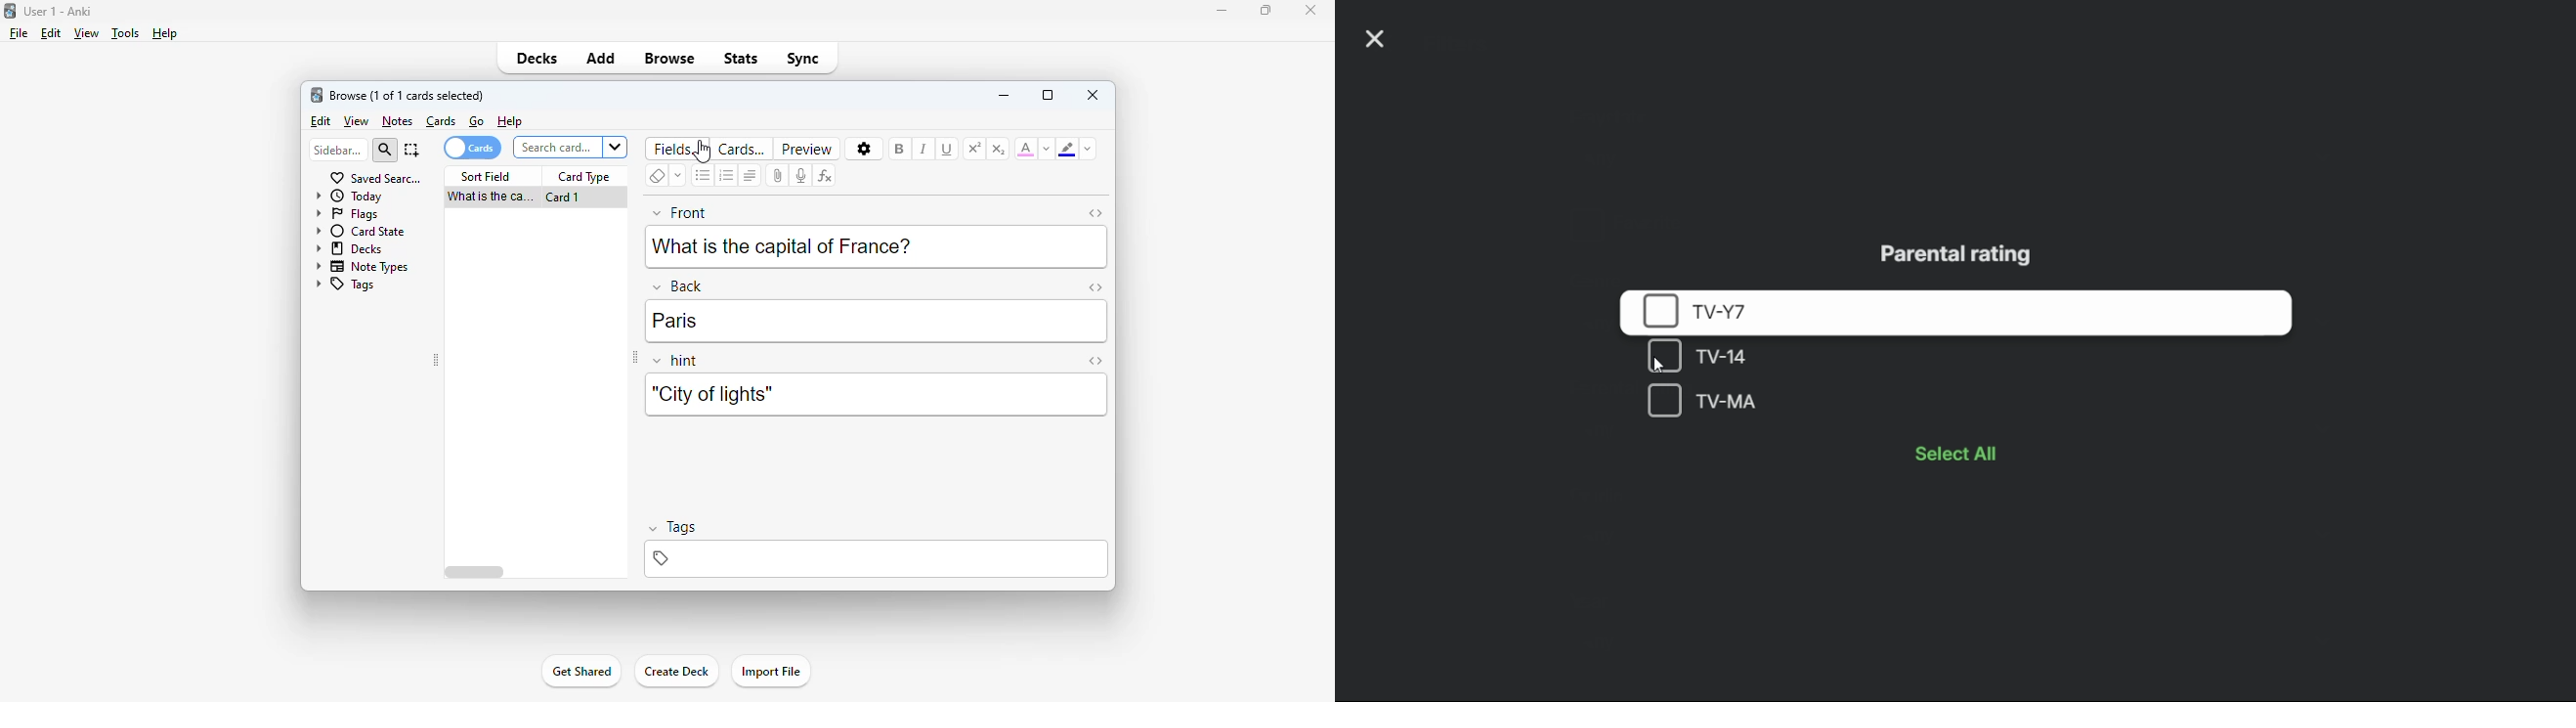 This screenshot has width=2576, height=728. Describe the element at coordinates (702, 153) in the screenshot. I see `cursor` at that location.